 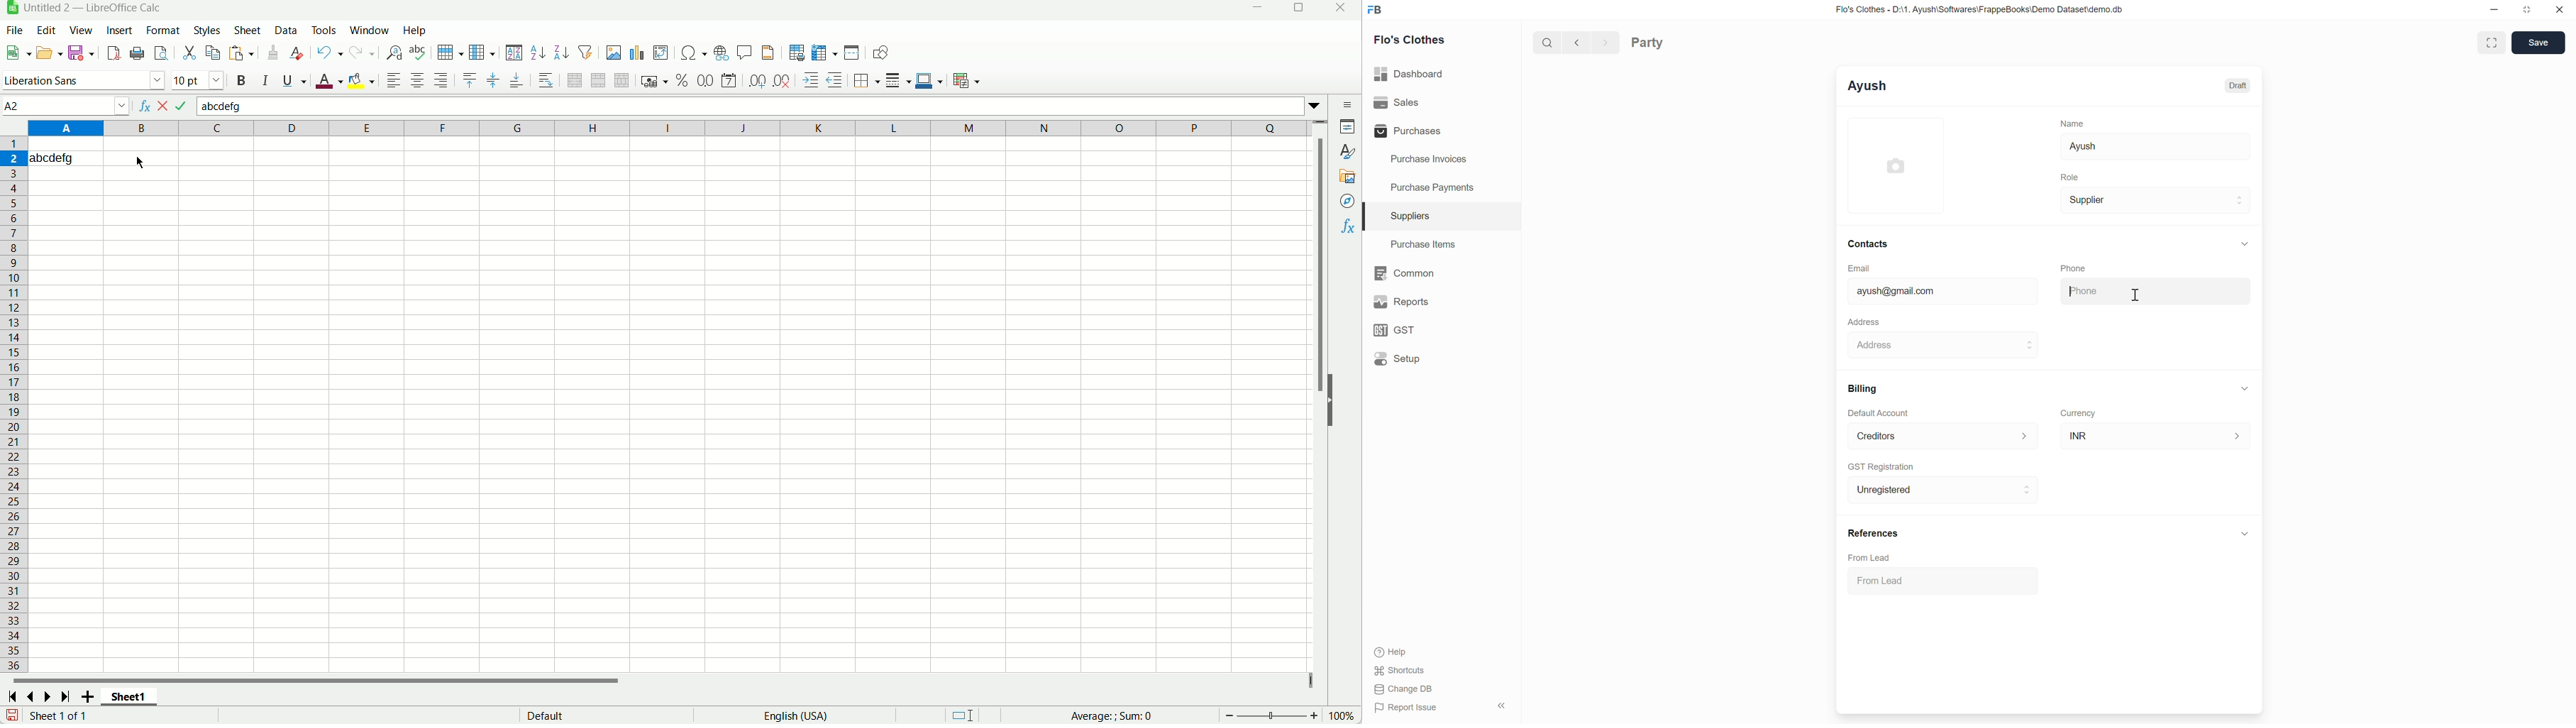 What do you see at coordinates (2527, 9) in the screenshot?
I see `Change dimension` at bounding box center [2527, 9].